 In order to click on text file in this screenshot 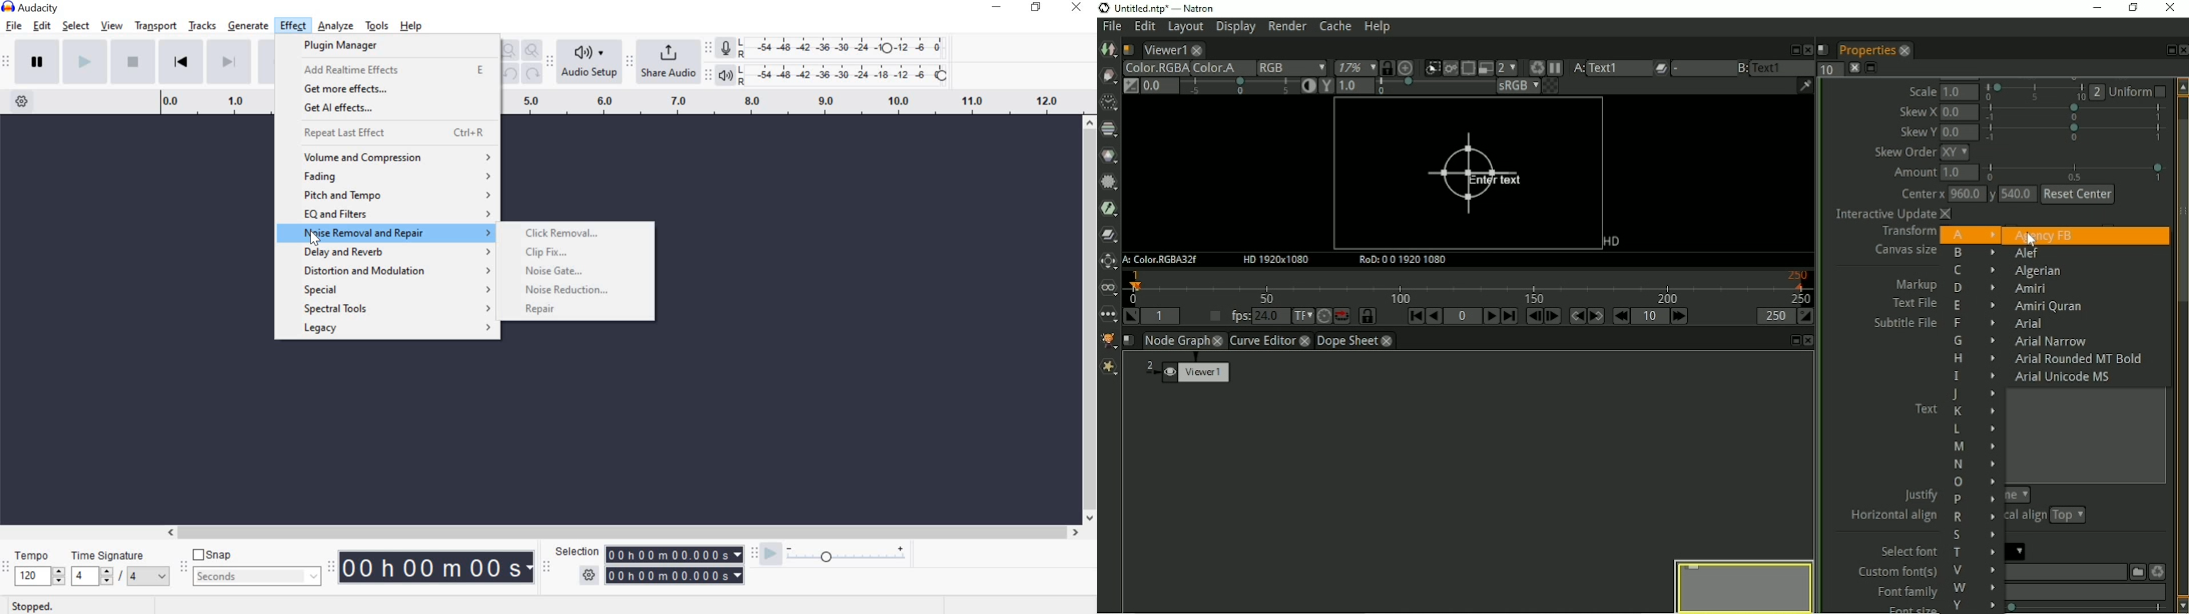, I will do `click(1912, 303)`.